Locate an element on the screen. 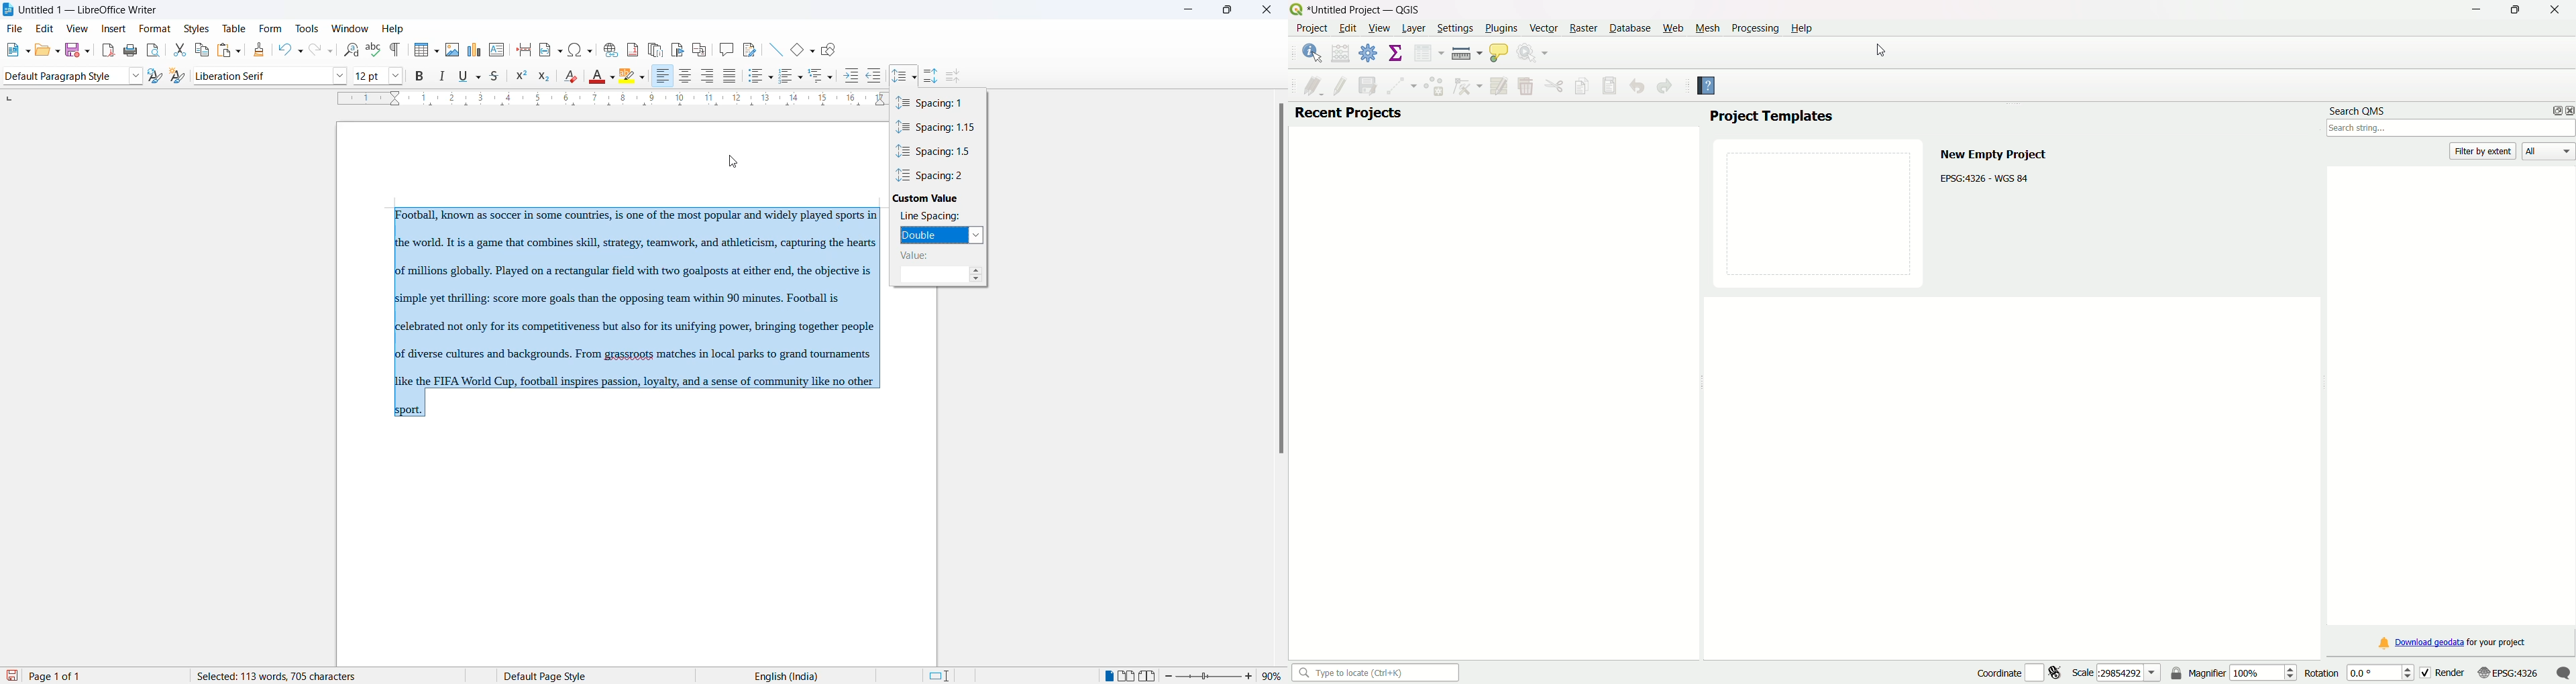  Plugins is located at coordinates (1501, 27).